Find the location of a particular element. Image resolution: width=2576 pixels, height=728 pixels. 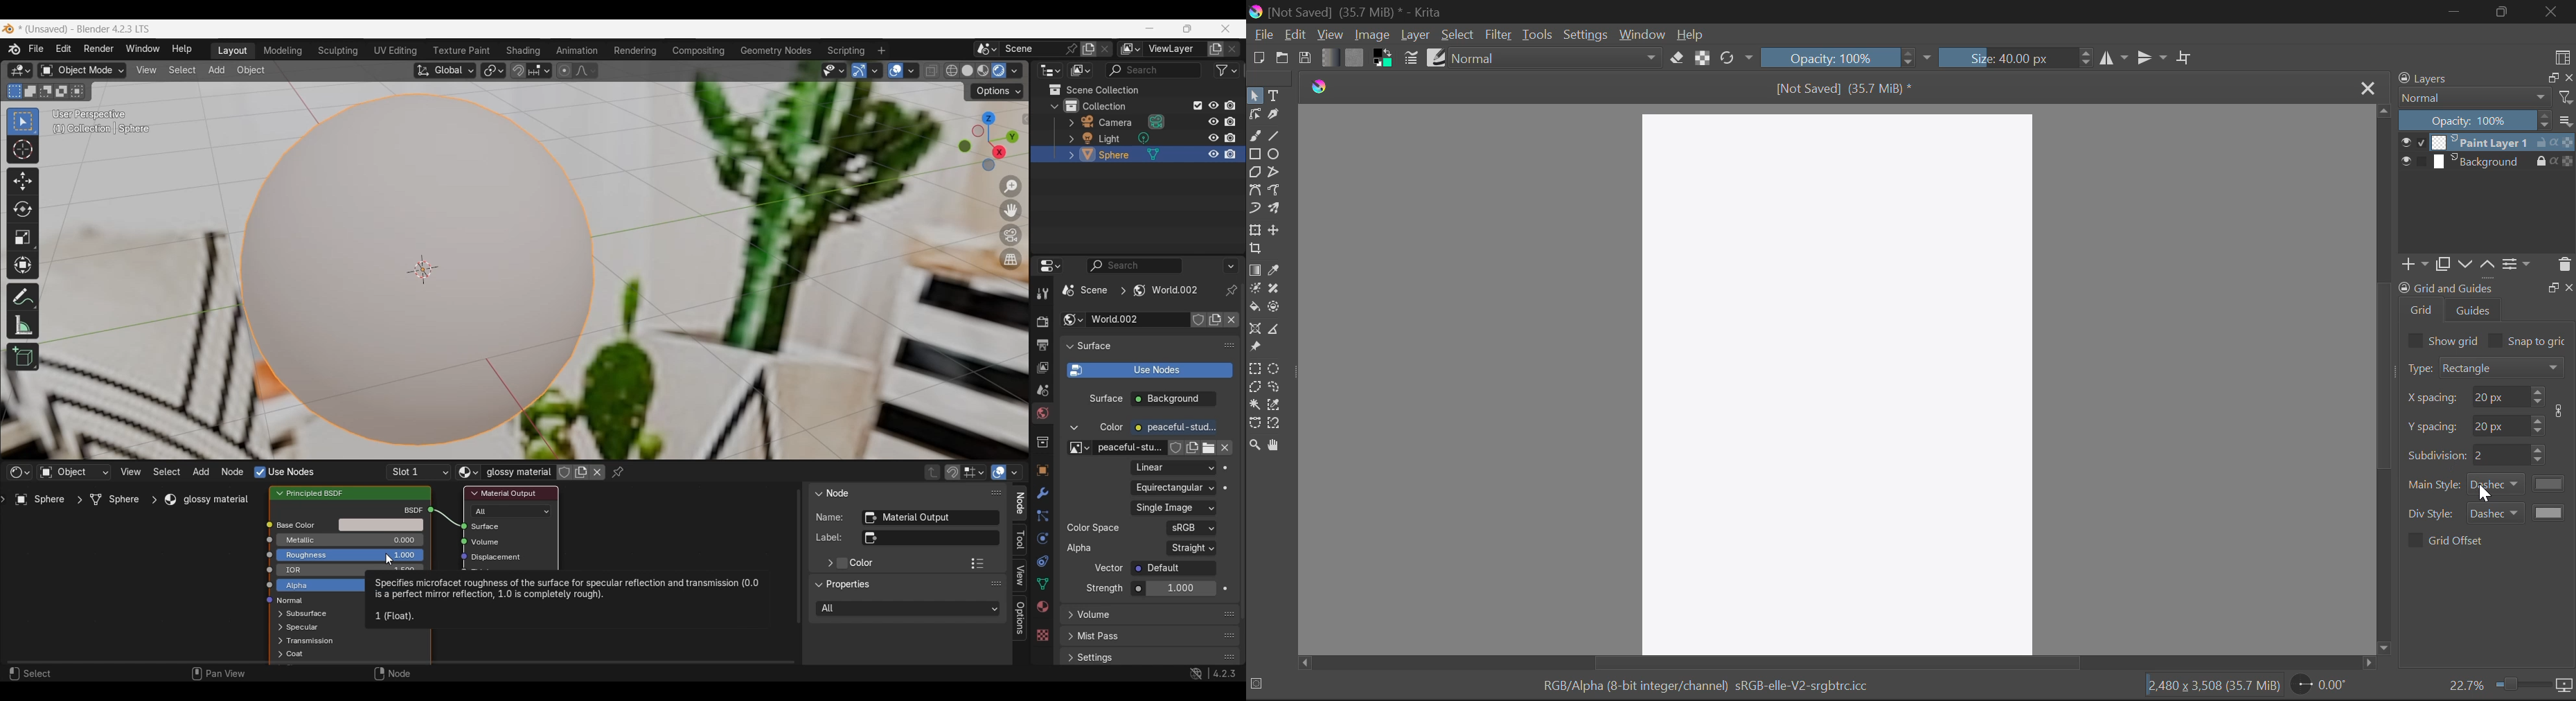

Centre of the object is located at coordinates (423, 270).